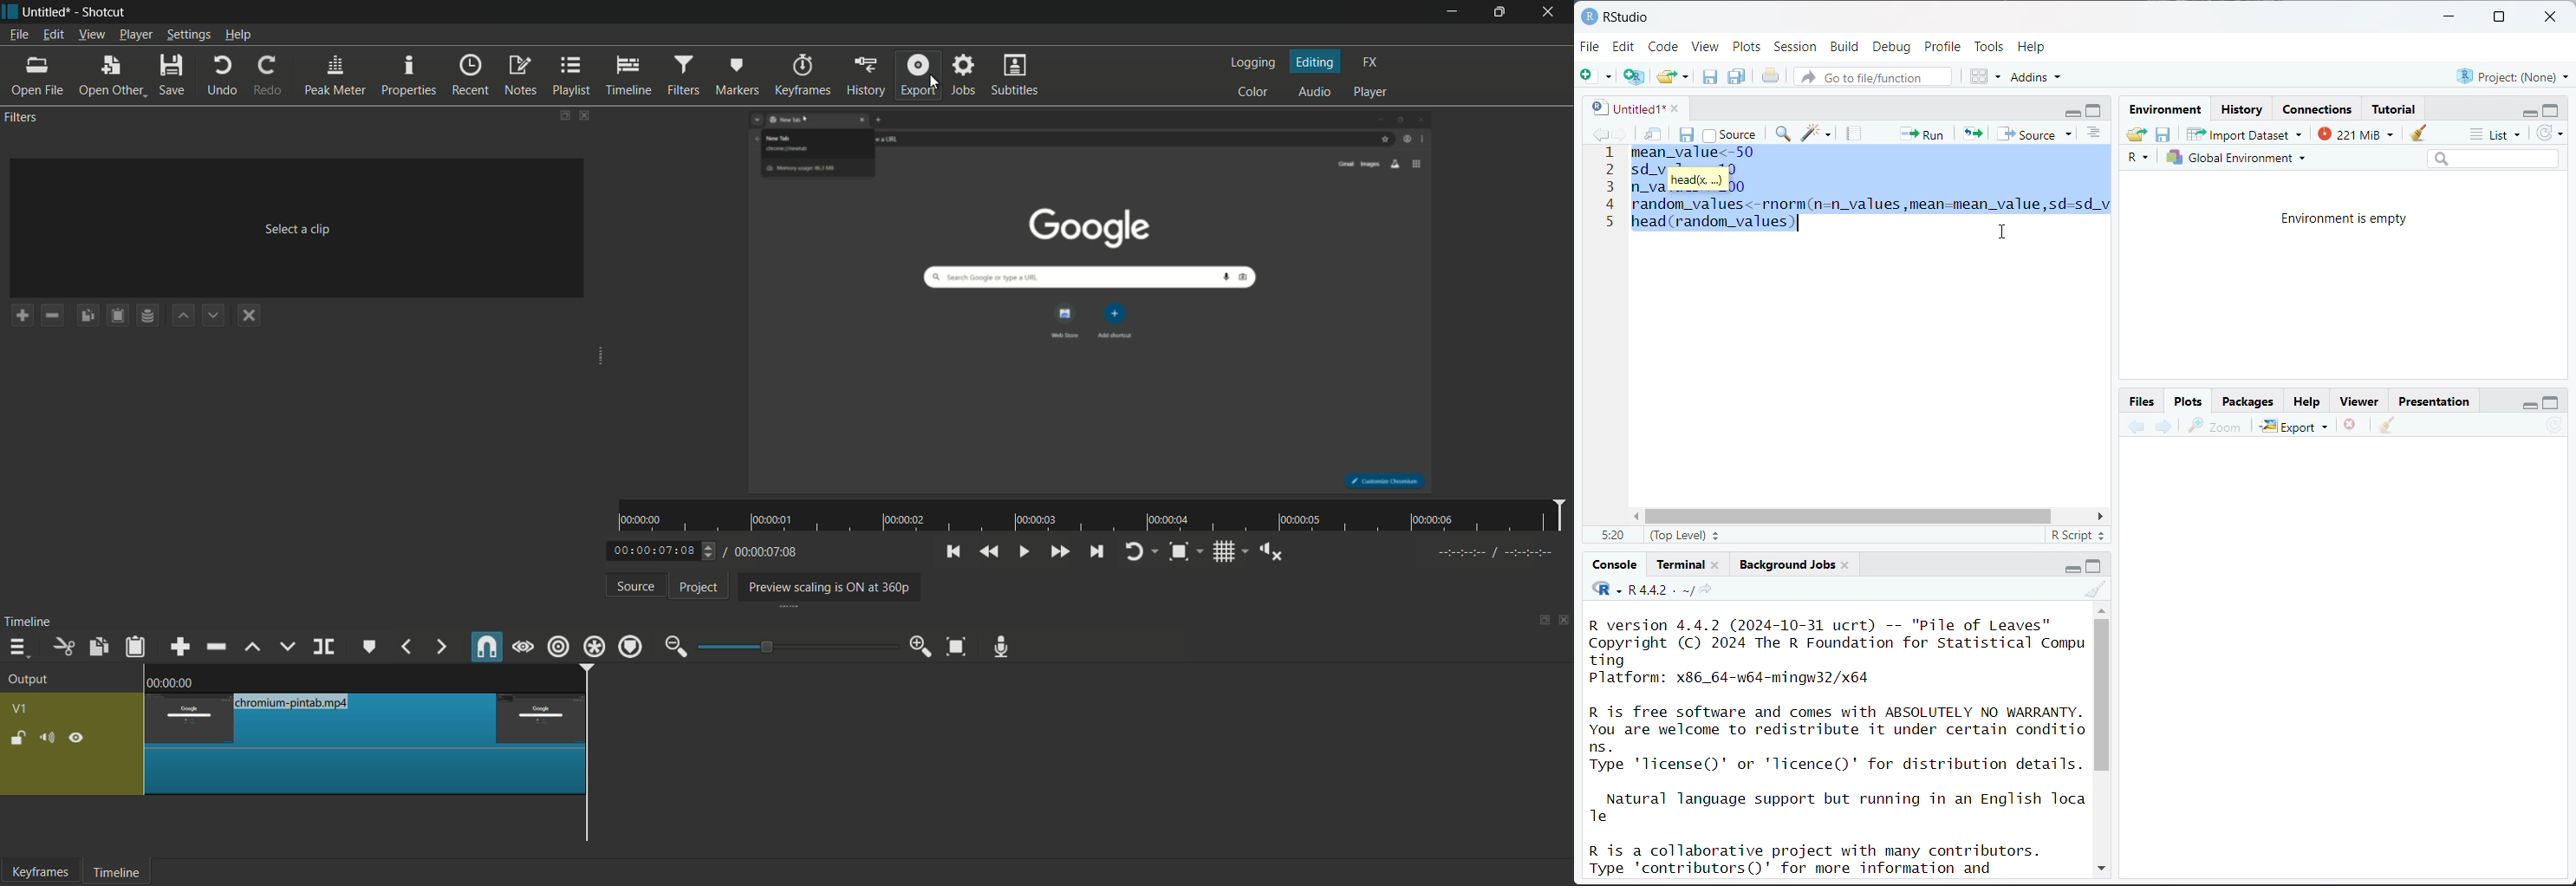  What do you see at coordinates (1706, 48) in the screenshot?
I see `View` at bounding box center [1706, 48].